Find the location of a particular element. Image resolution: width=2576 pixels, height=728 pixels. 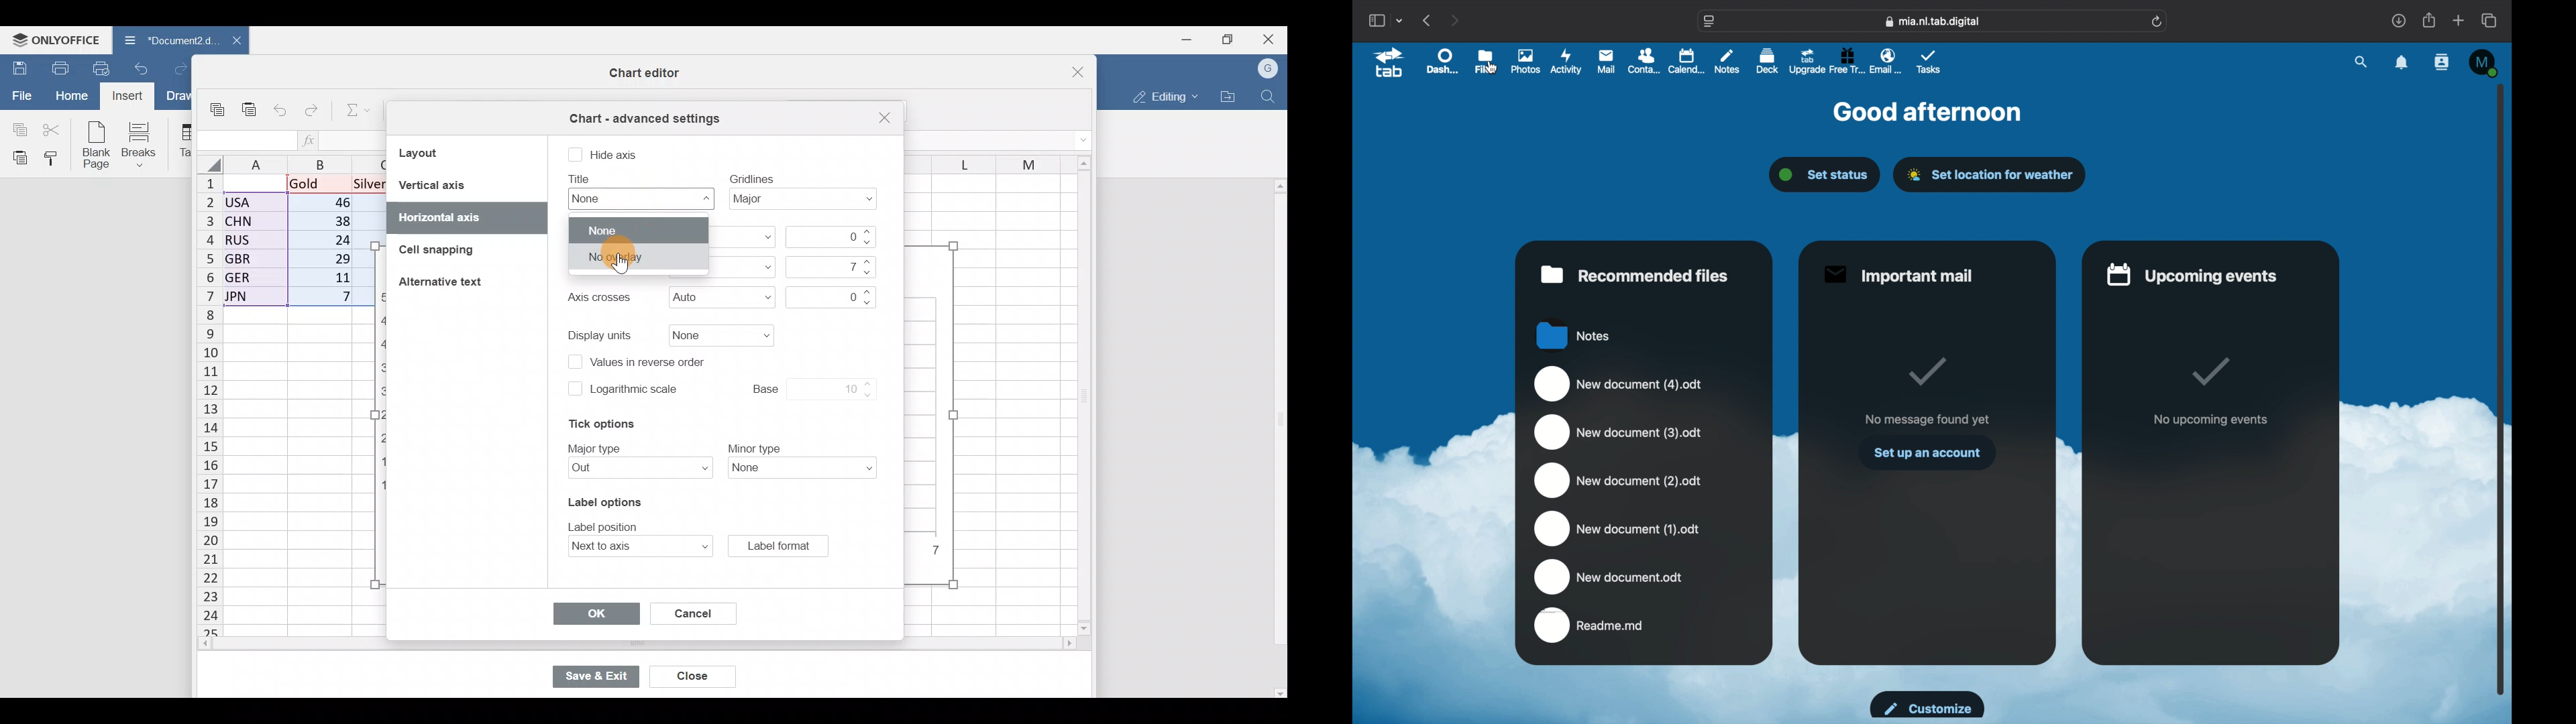

Quick print is located at coordinates (102, 68).